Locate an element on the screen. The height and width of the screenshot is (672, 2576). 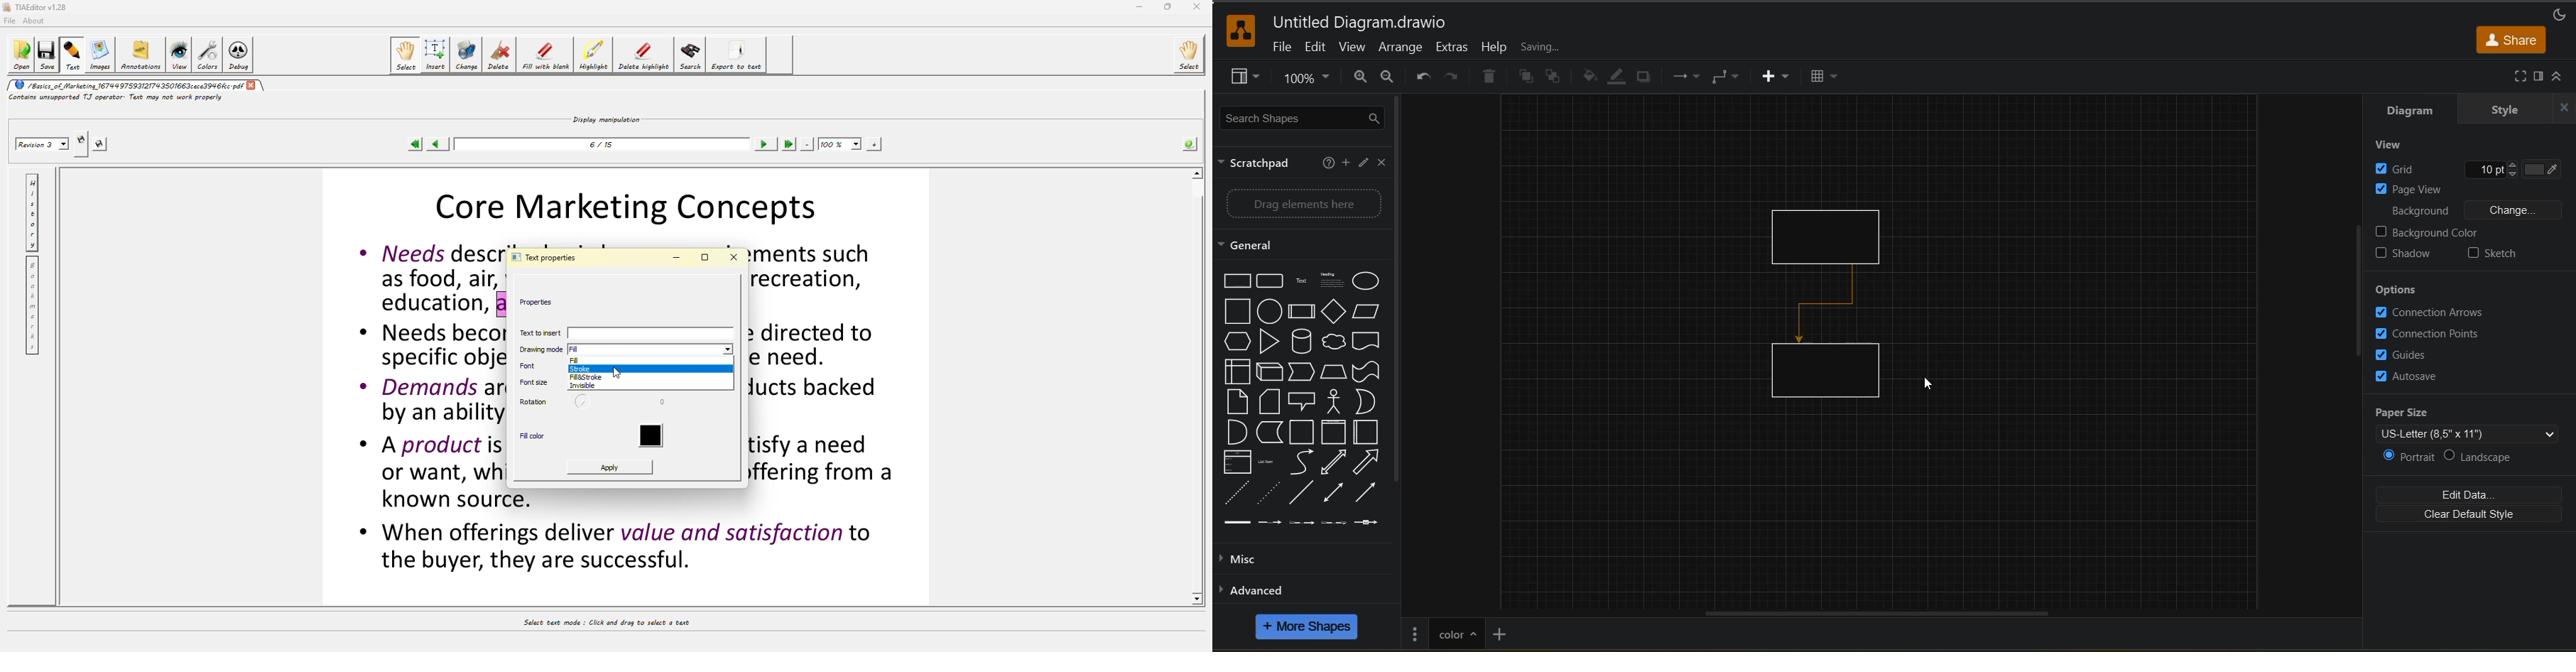
line color is located at coordinates (1620, 77).